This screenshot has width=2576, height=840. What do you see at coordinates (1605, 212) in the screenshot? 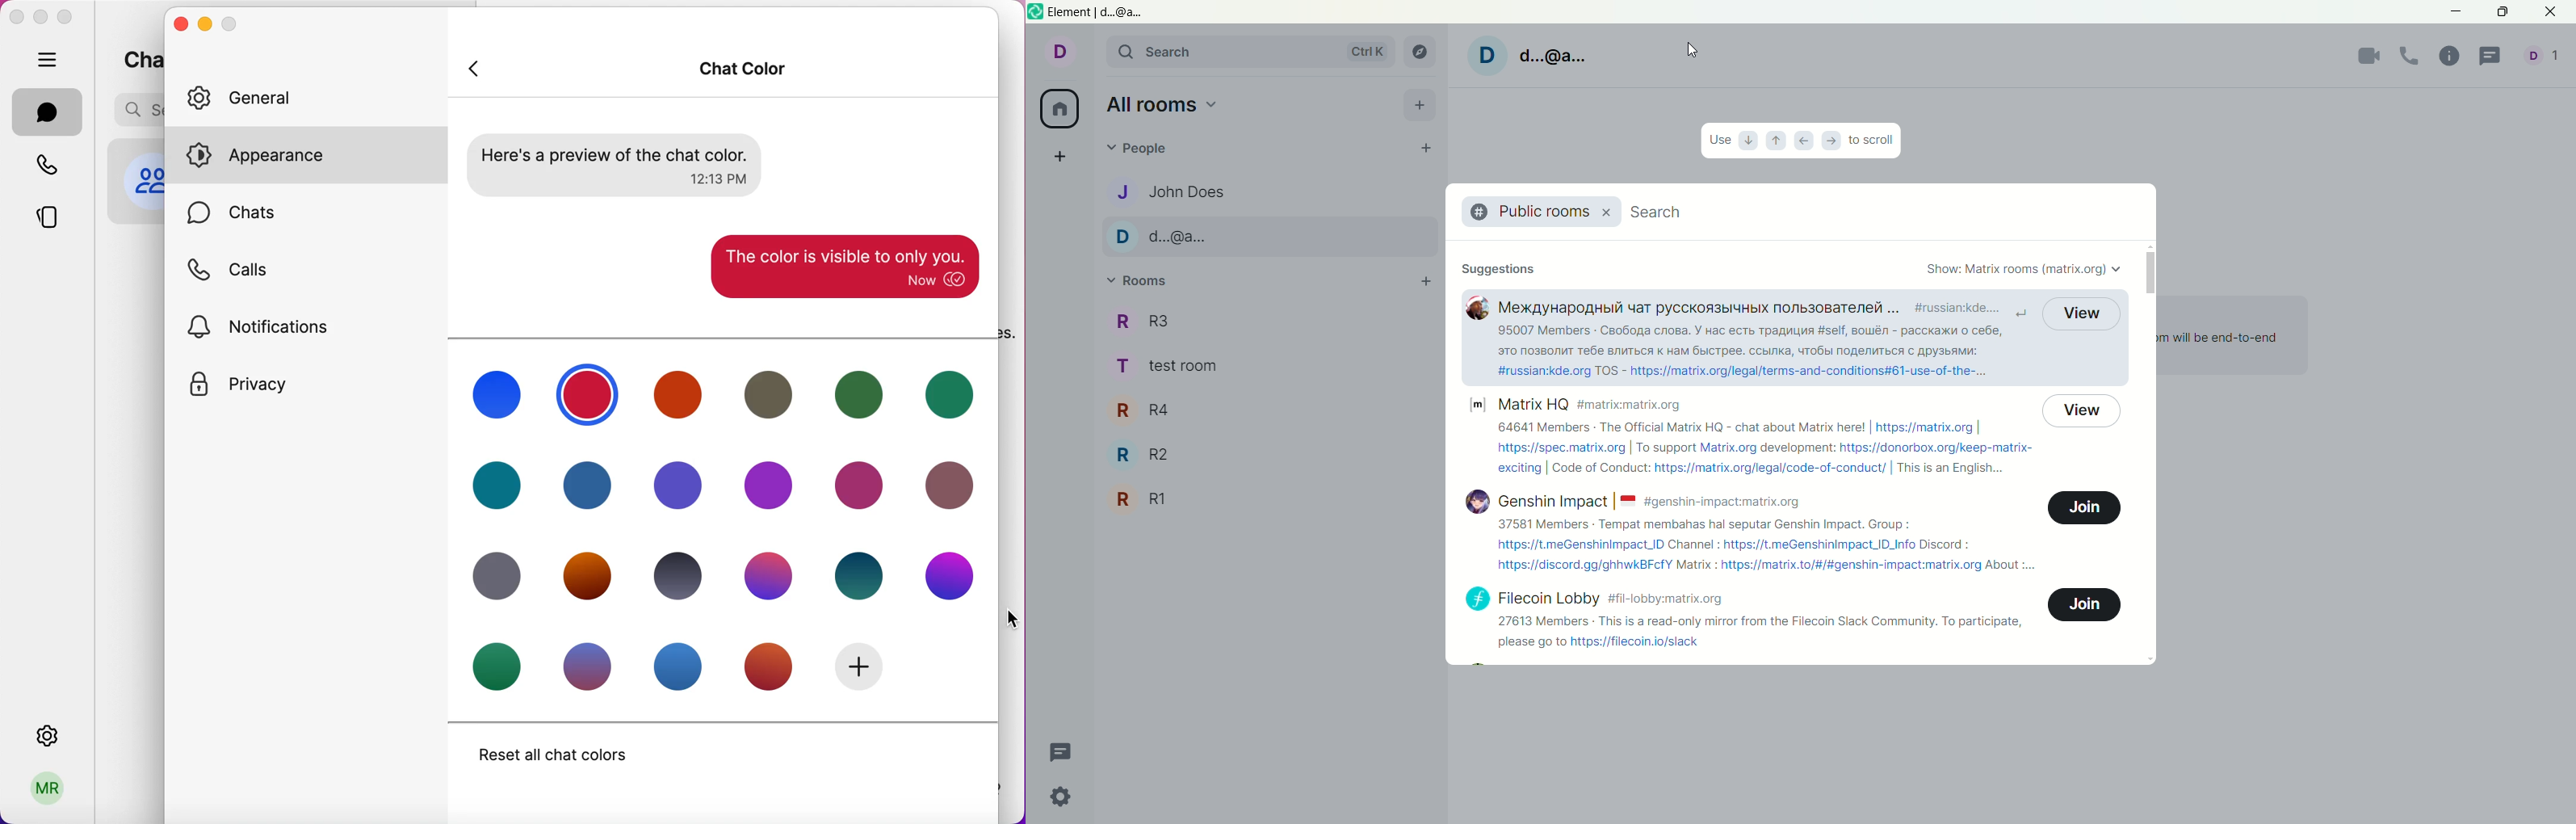
I see `Close public rooms tab` at bounding box center [1605, 212].